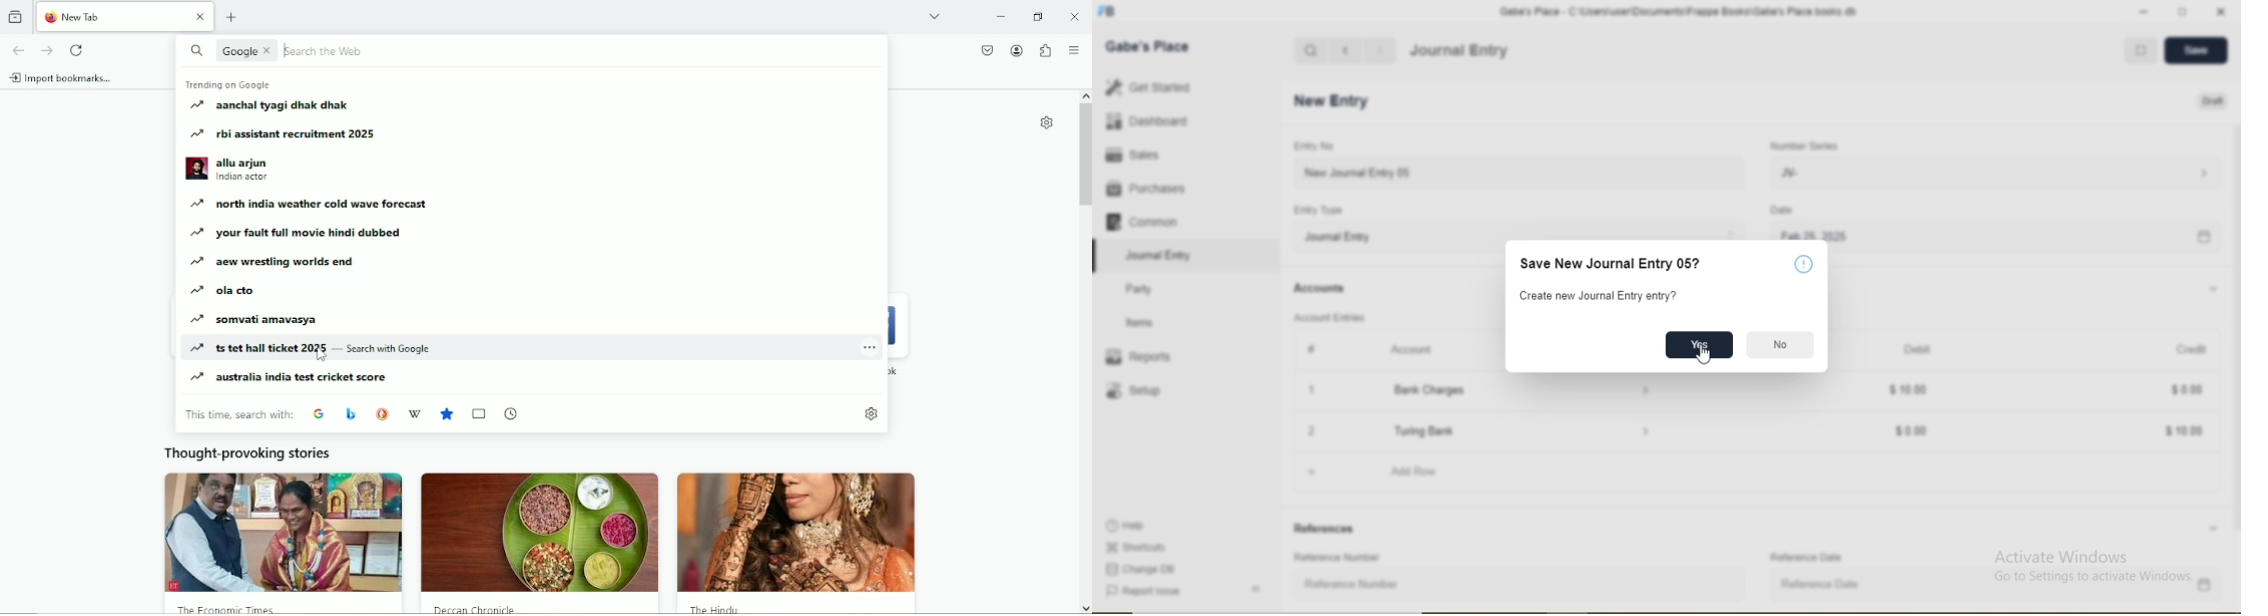  What do you see at coordinates (1805, 266) in the screenshot?
I see `notice` at bounding box center [1805, 266].